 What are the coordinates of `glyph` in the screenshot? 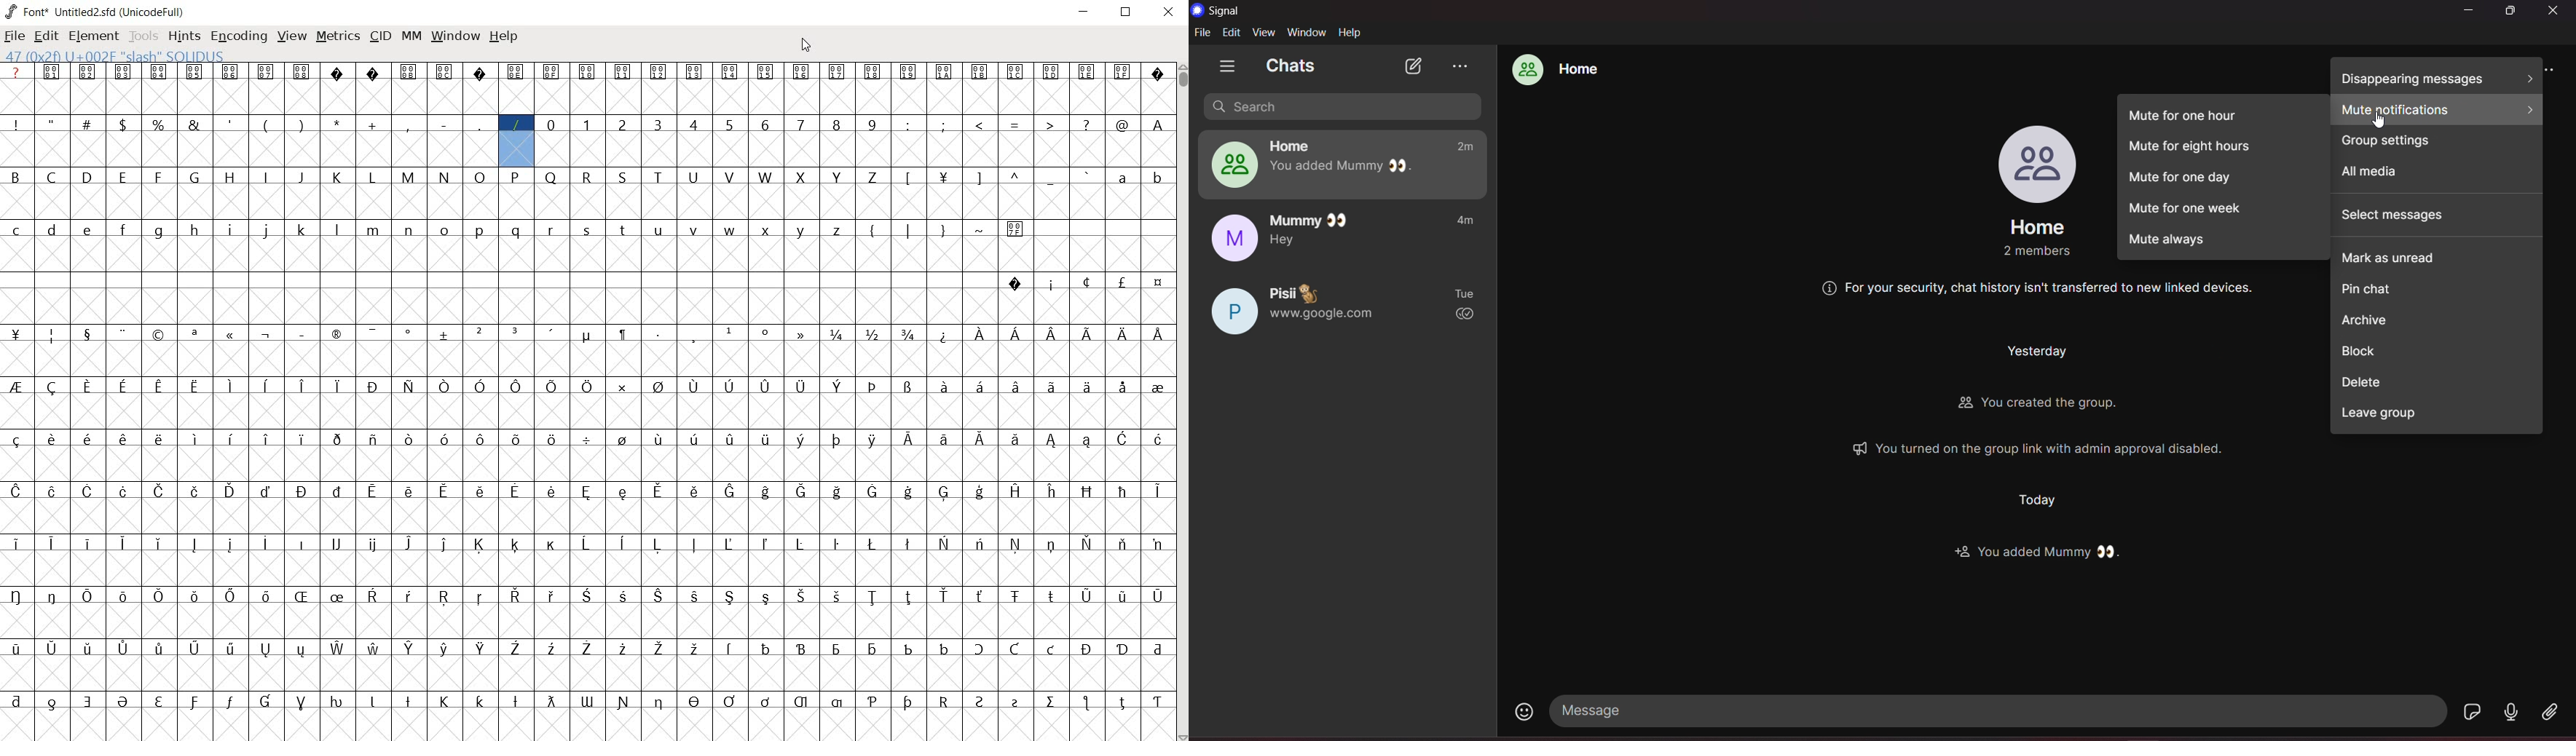 It's located at (800, 544).